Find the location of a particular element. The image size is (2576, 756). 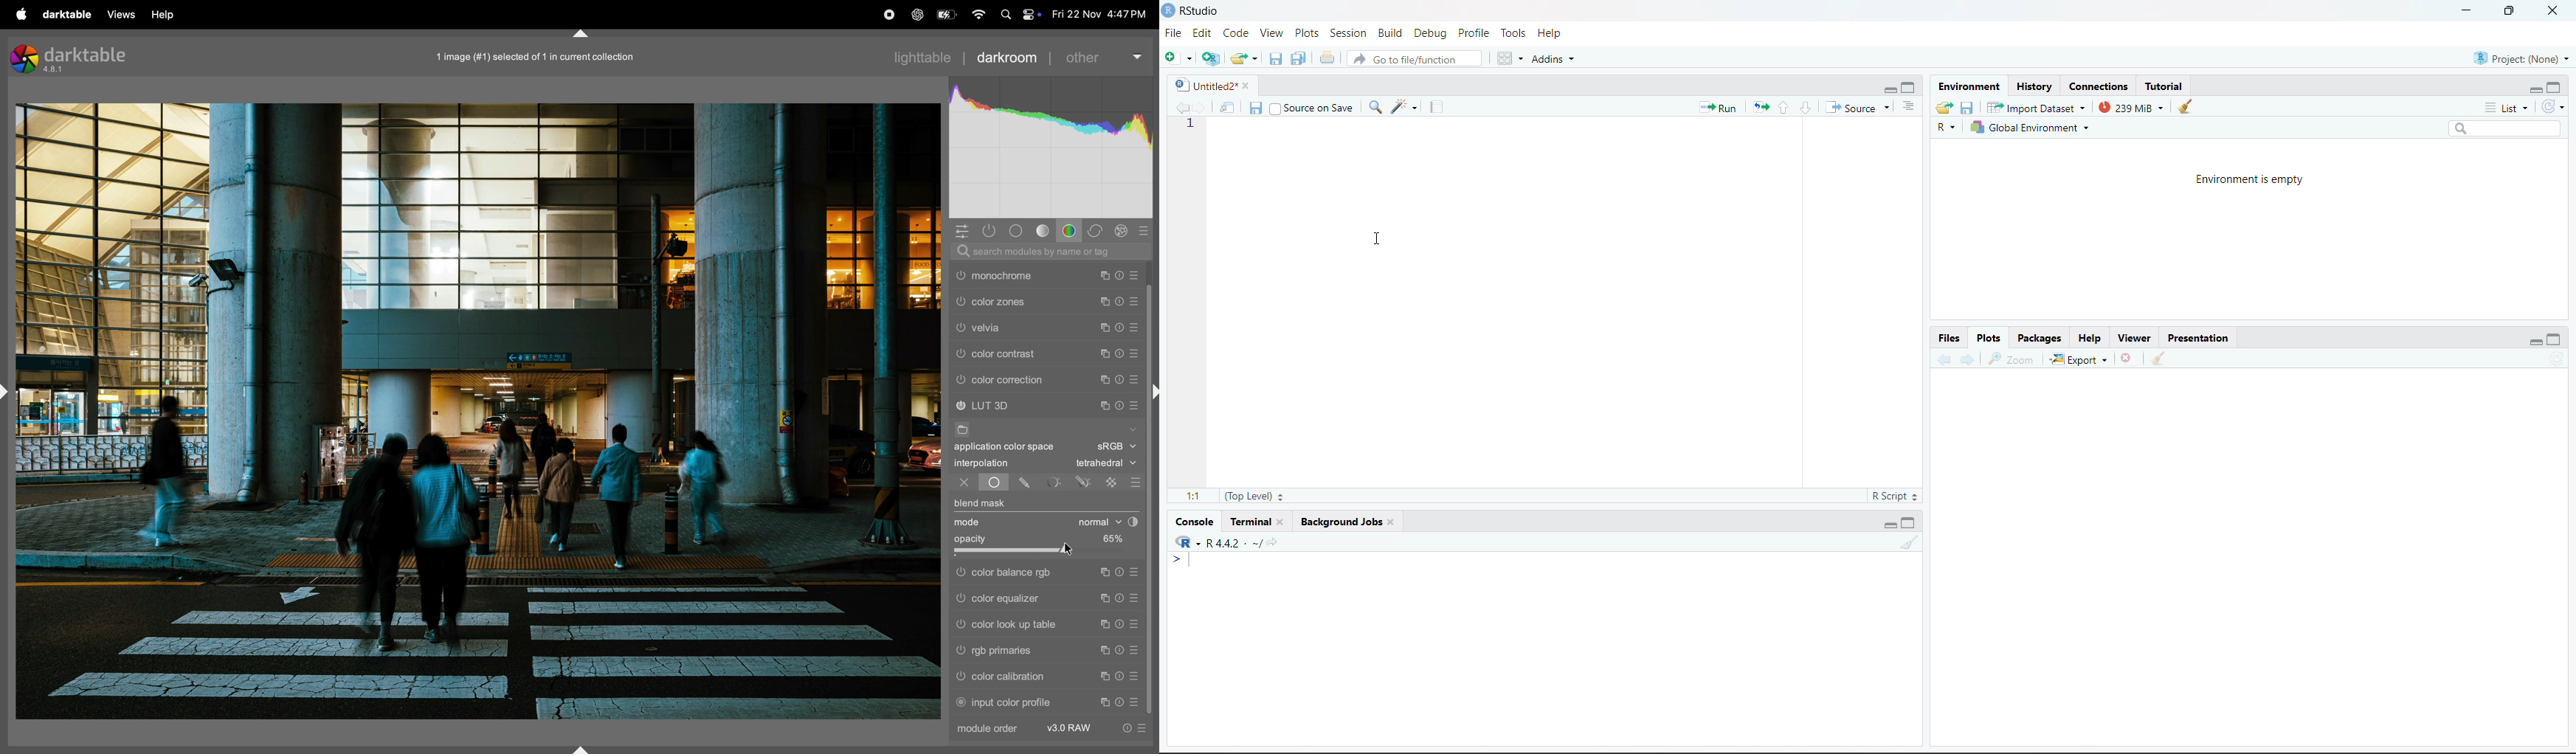

reset is located at coordinates (1121, 573).